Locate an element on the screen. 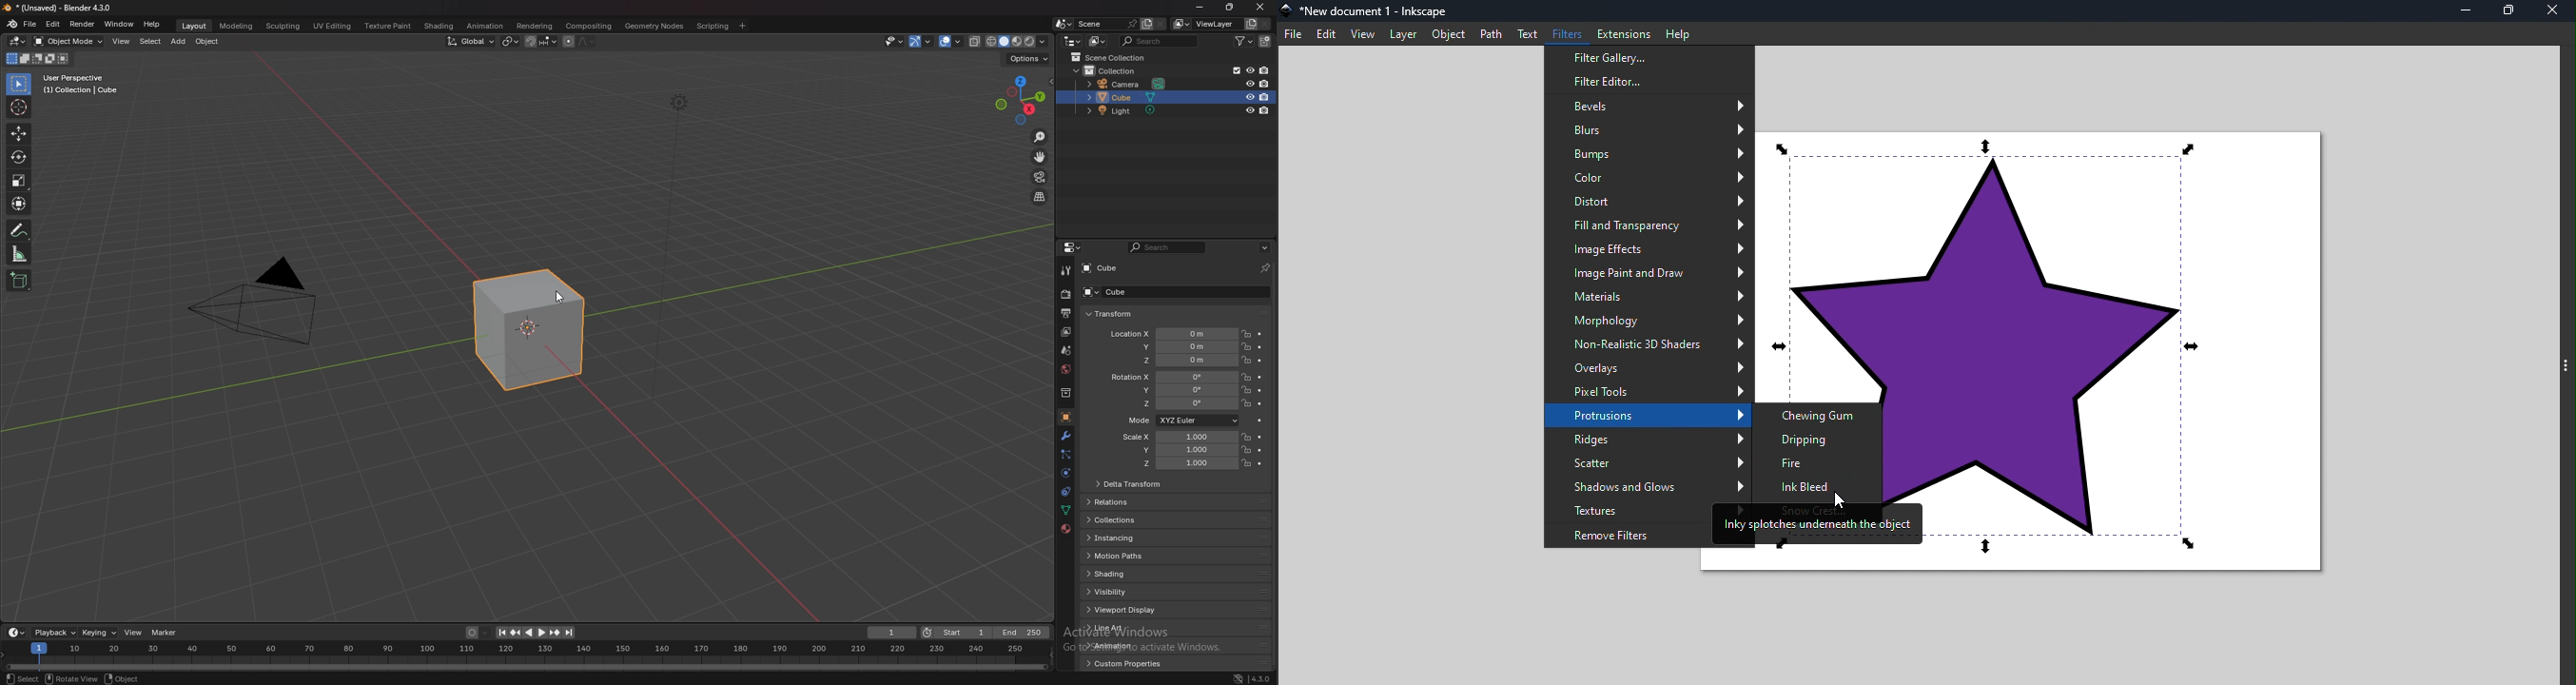  Filter editor is located at coordinates (1648, 82).